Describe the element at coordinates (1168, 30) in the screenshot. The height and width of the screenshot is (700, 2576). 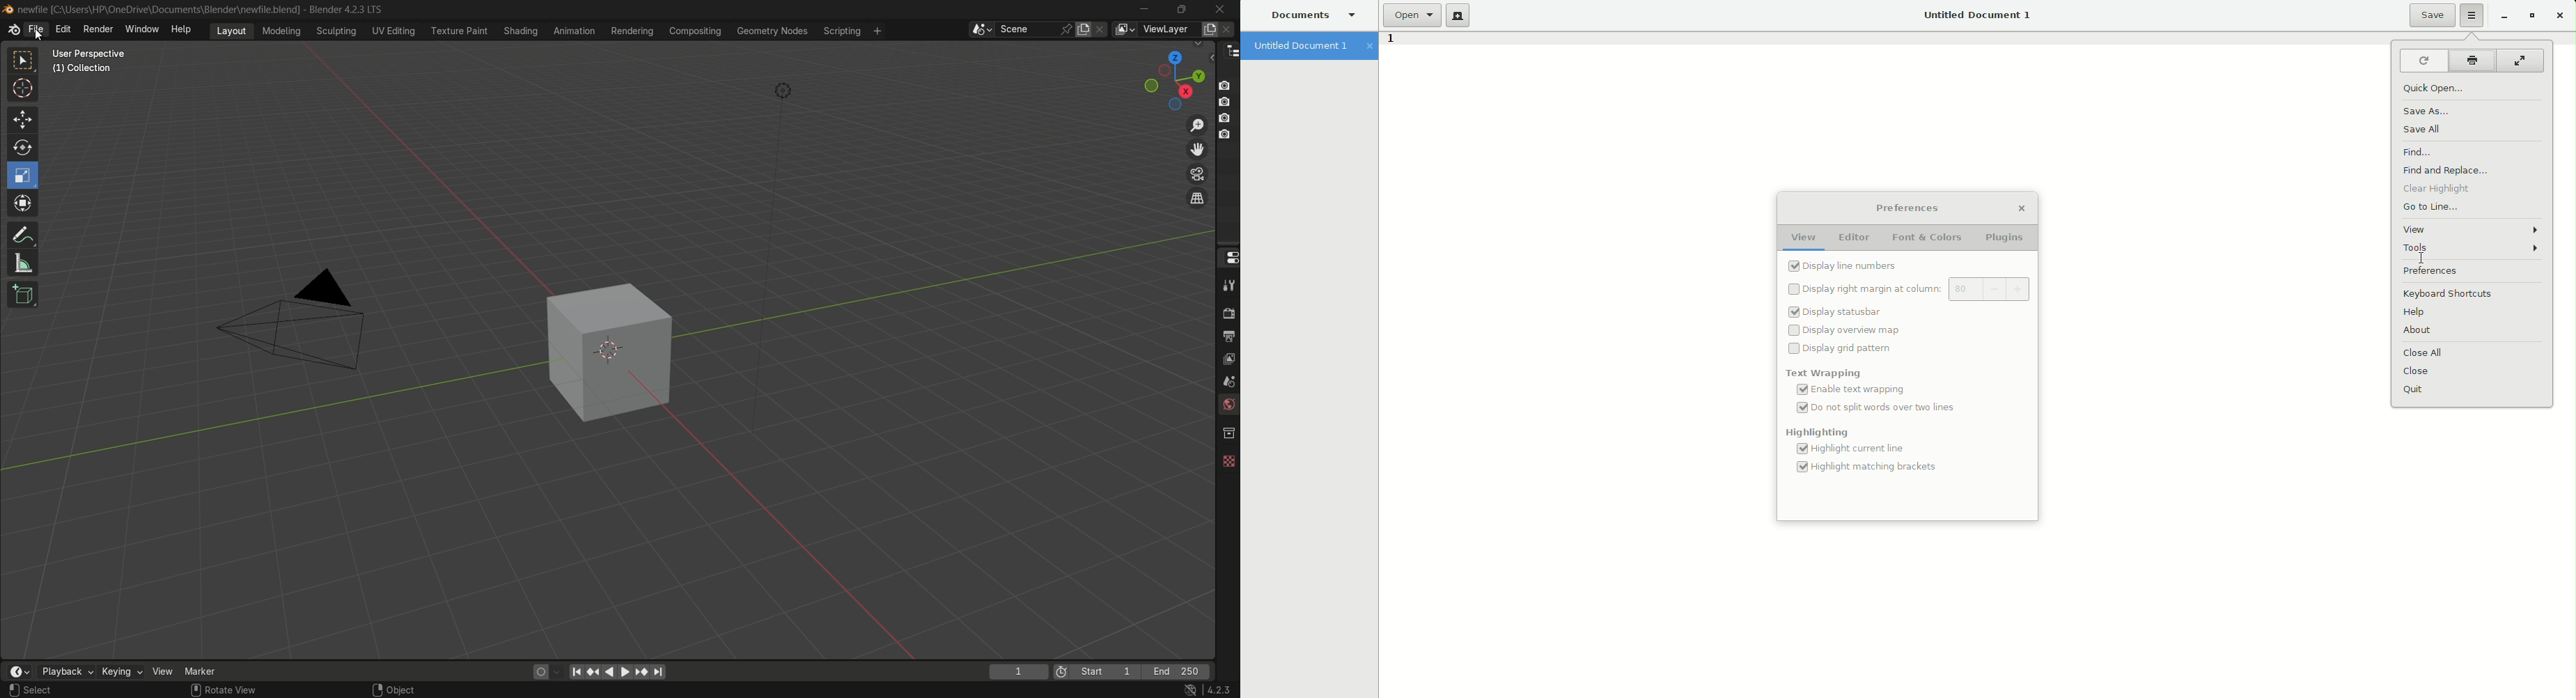
I see `view layer name` at that location.